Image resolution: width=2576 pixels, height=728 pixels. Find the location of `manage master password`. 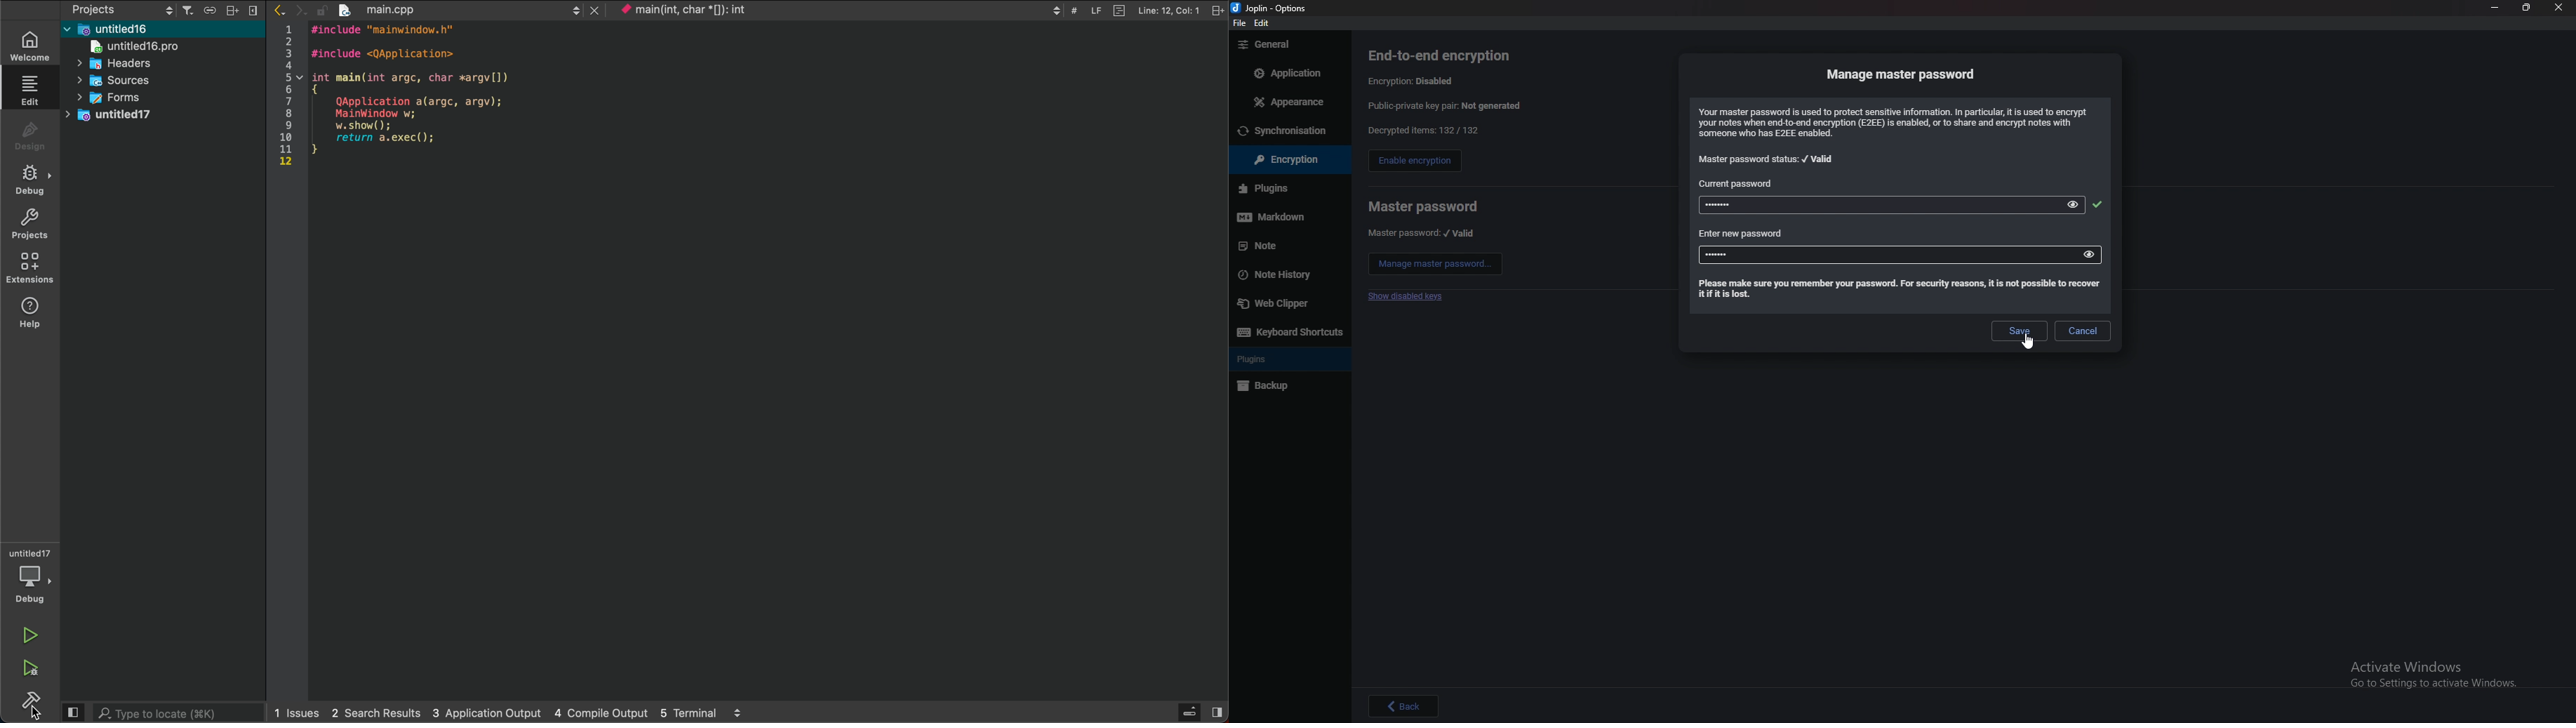

manage master password is located at coordinates (1436, 264).